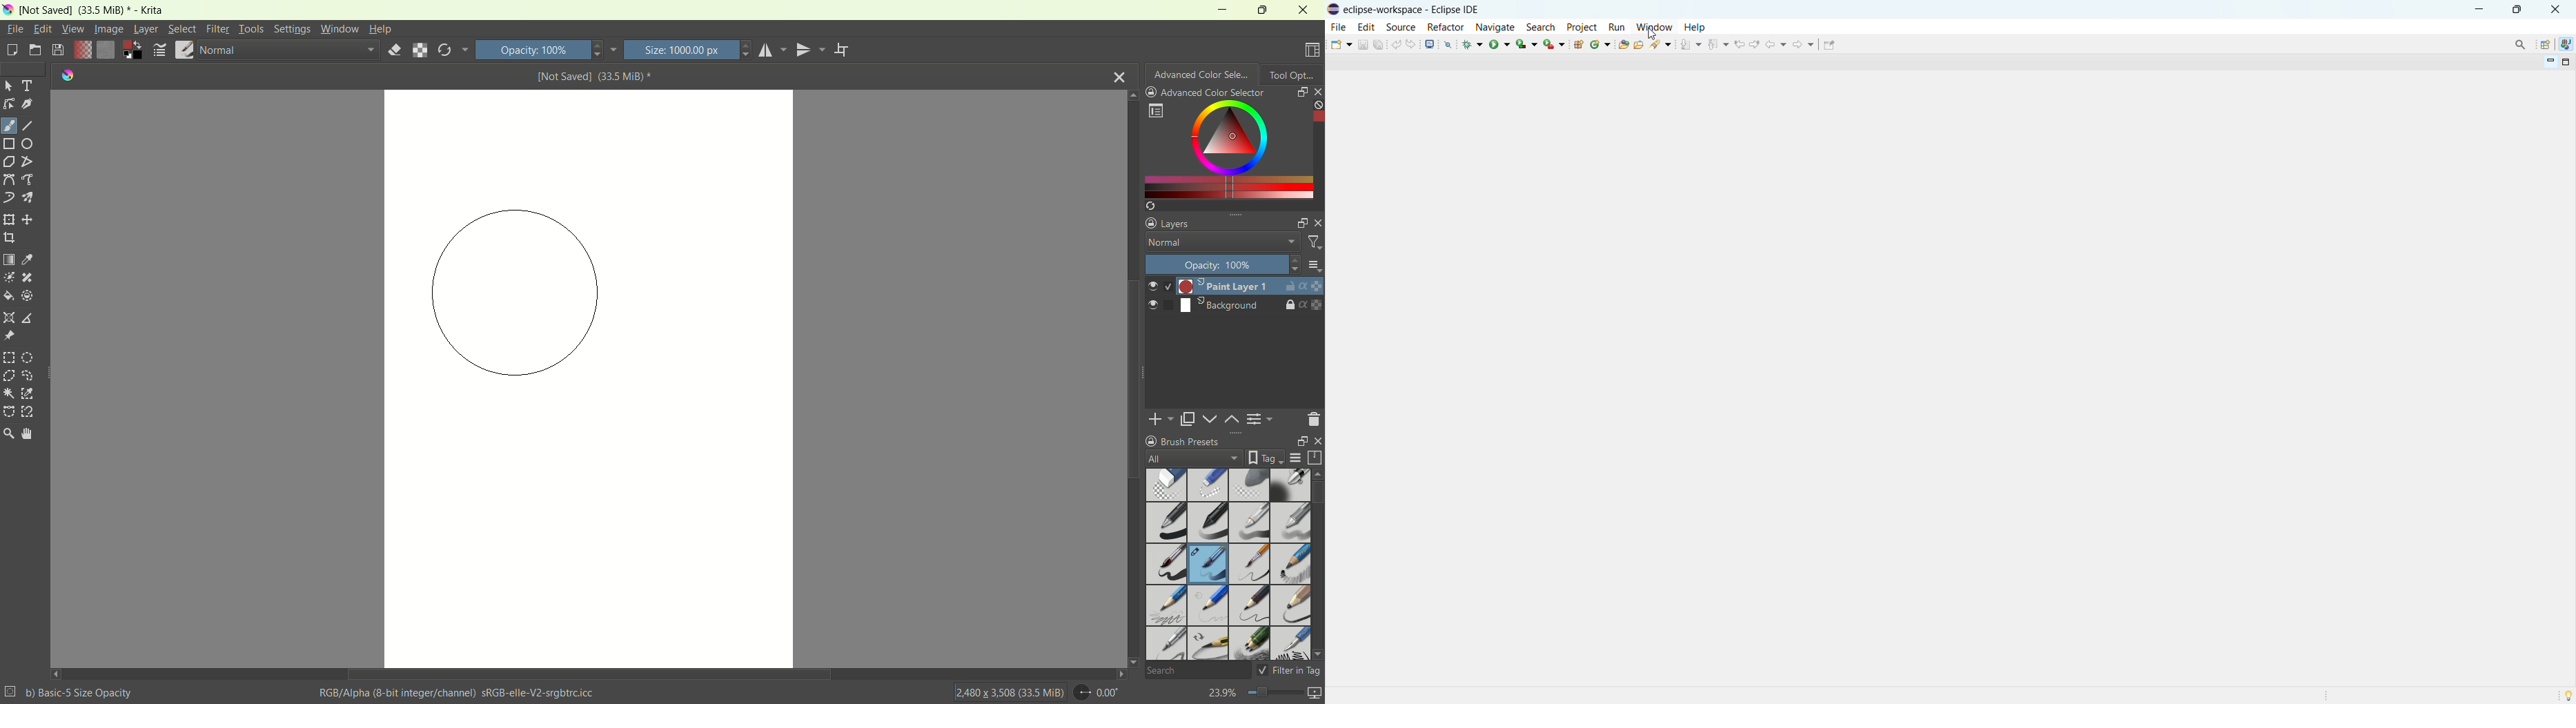 The width and height of the screenshot is (2576, 728). I want to click on advanced color selector, so click(1206, 92).